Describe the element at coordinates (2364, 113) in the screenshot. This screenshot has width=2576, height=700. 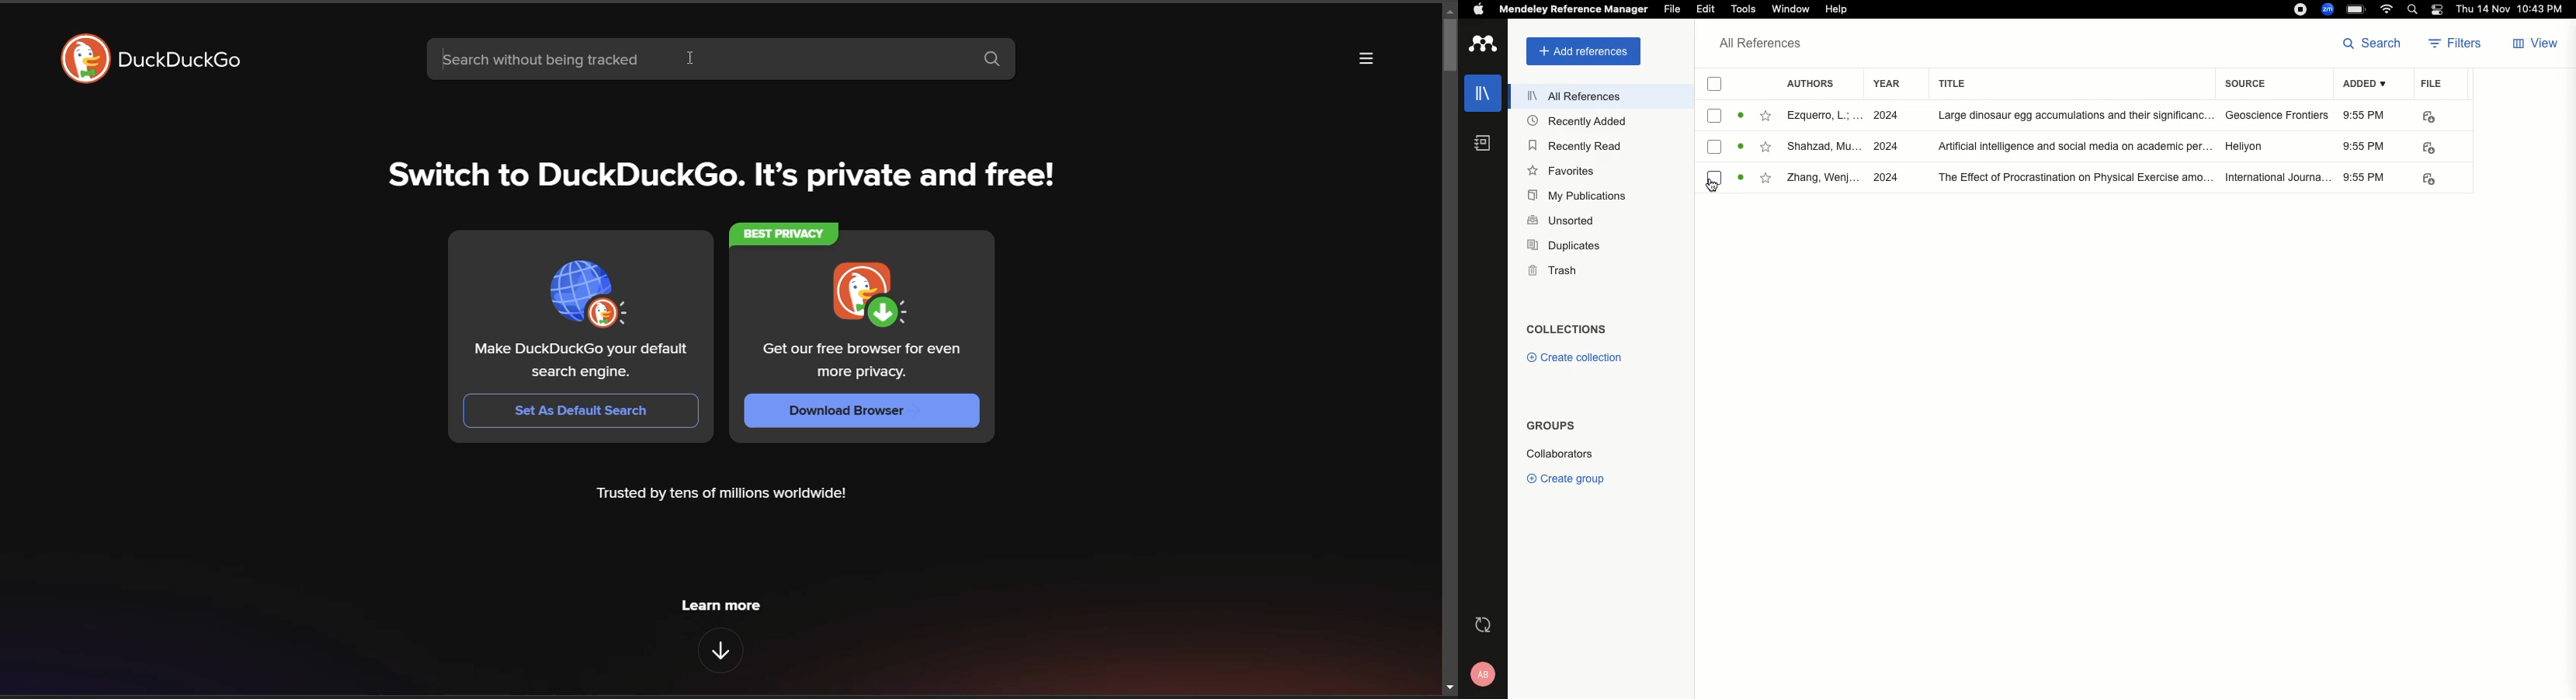
I see `9:55 PM` at that location.